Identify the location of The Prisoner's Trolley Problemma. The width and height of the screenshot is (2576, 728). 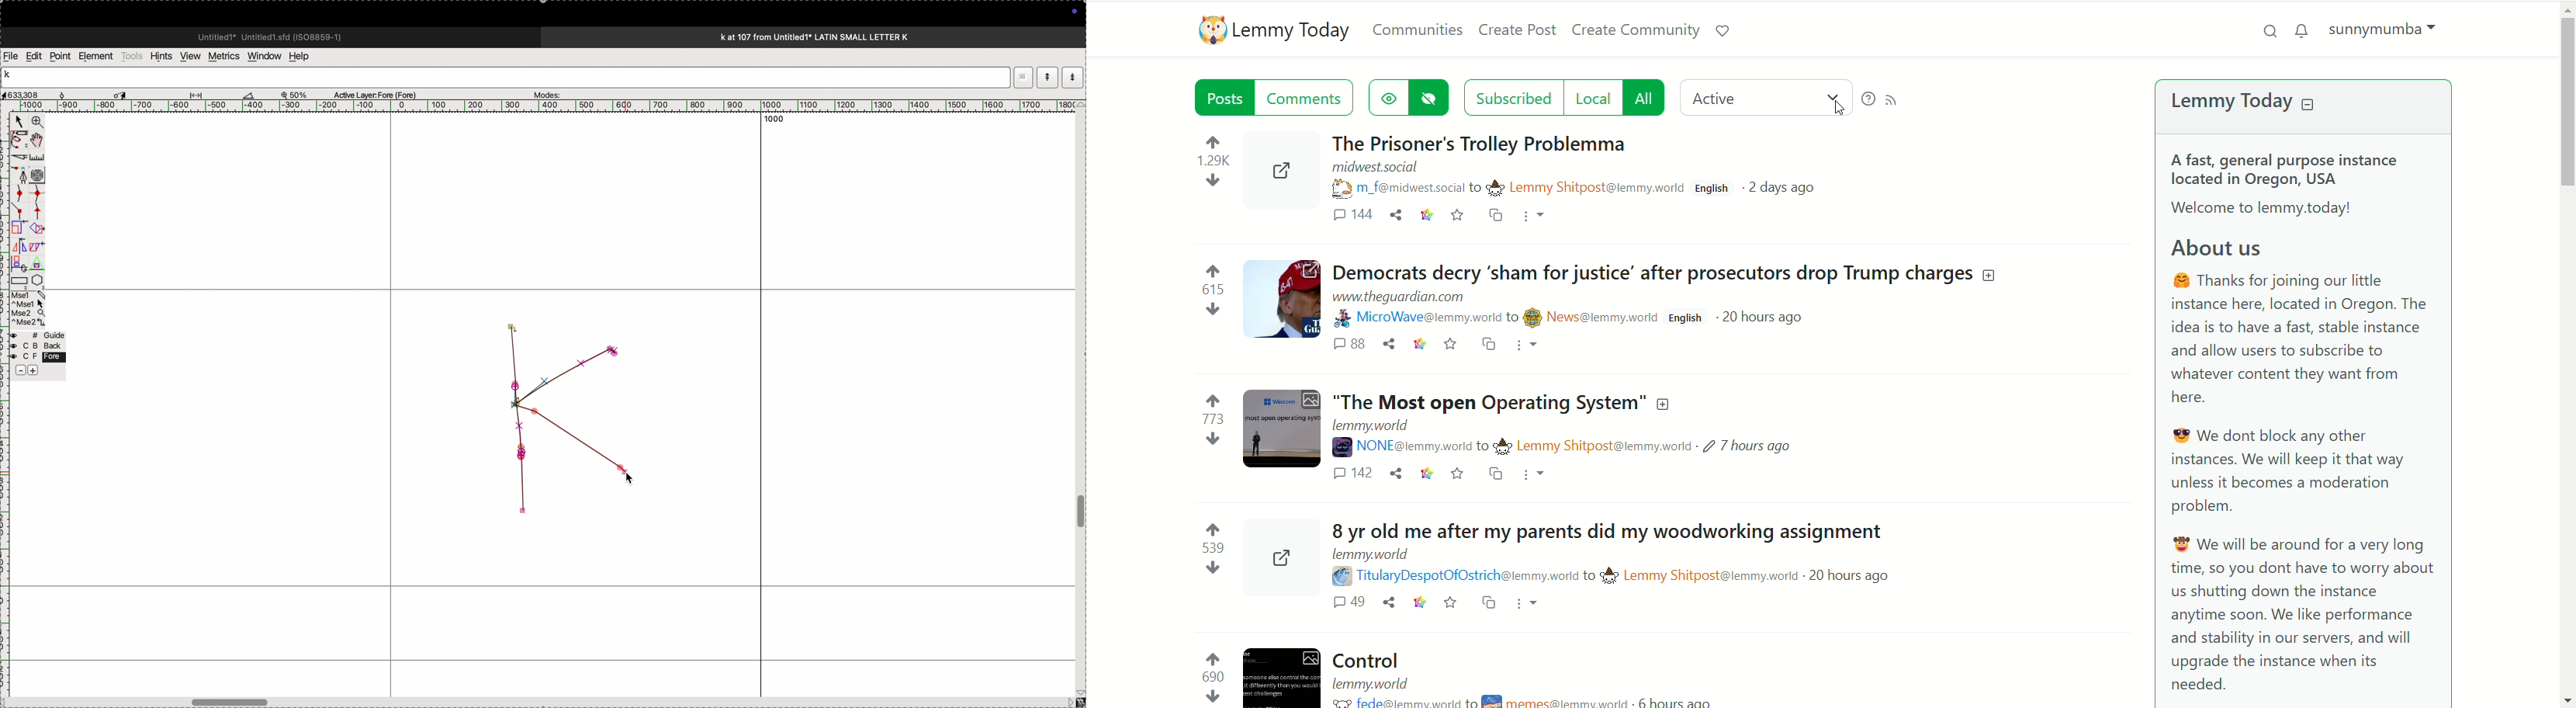
(1527, 140).